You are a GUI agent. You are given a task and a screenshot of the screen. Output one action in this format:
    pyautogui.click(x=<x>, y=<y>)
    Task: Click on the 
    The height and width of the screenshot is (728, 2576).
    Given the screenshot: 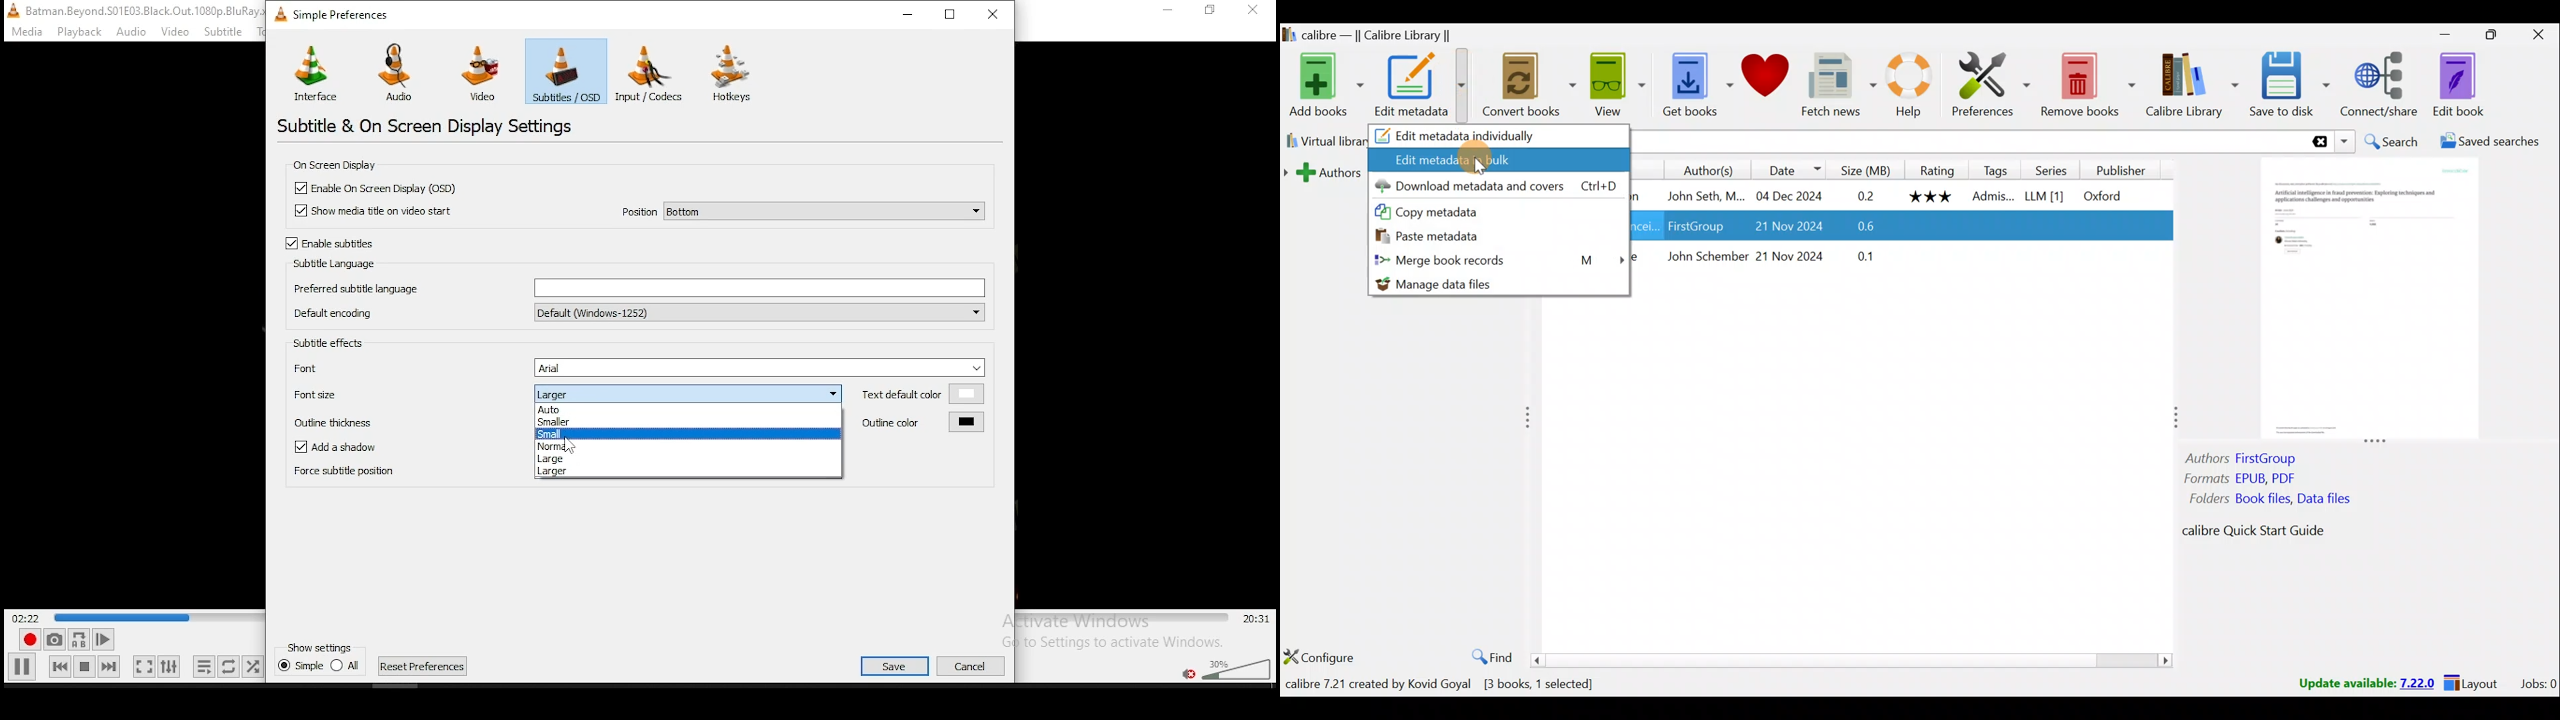 What is the action you would take?
    pyautogui.click(x=1214, y=14)
    